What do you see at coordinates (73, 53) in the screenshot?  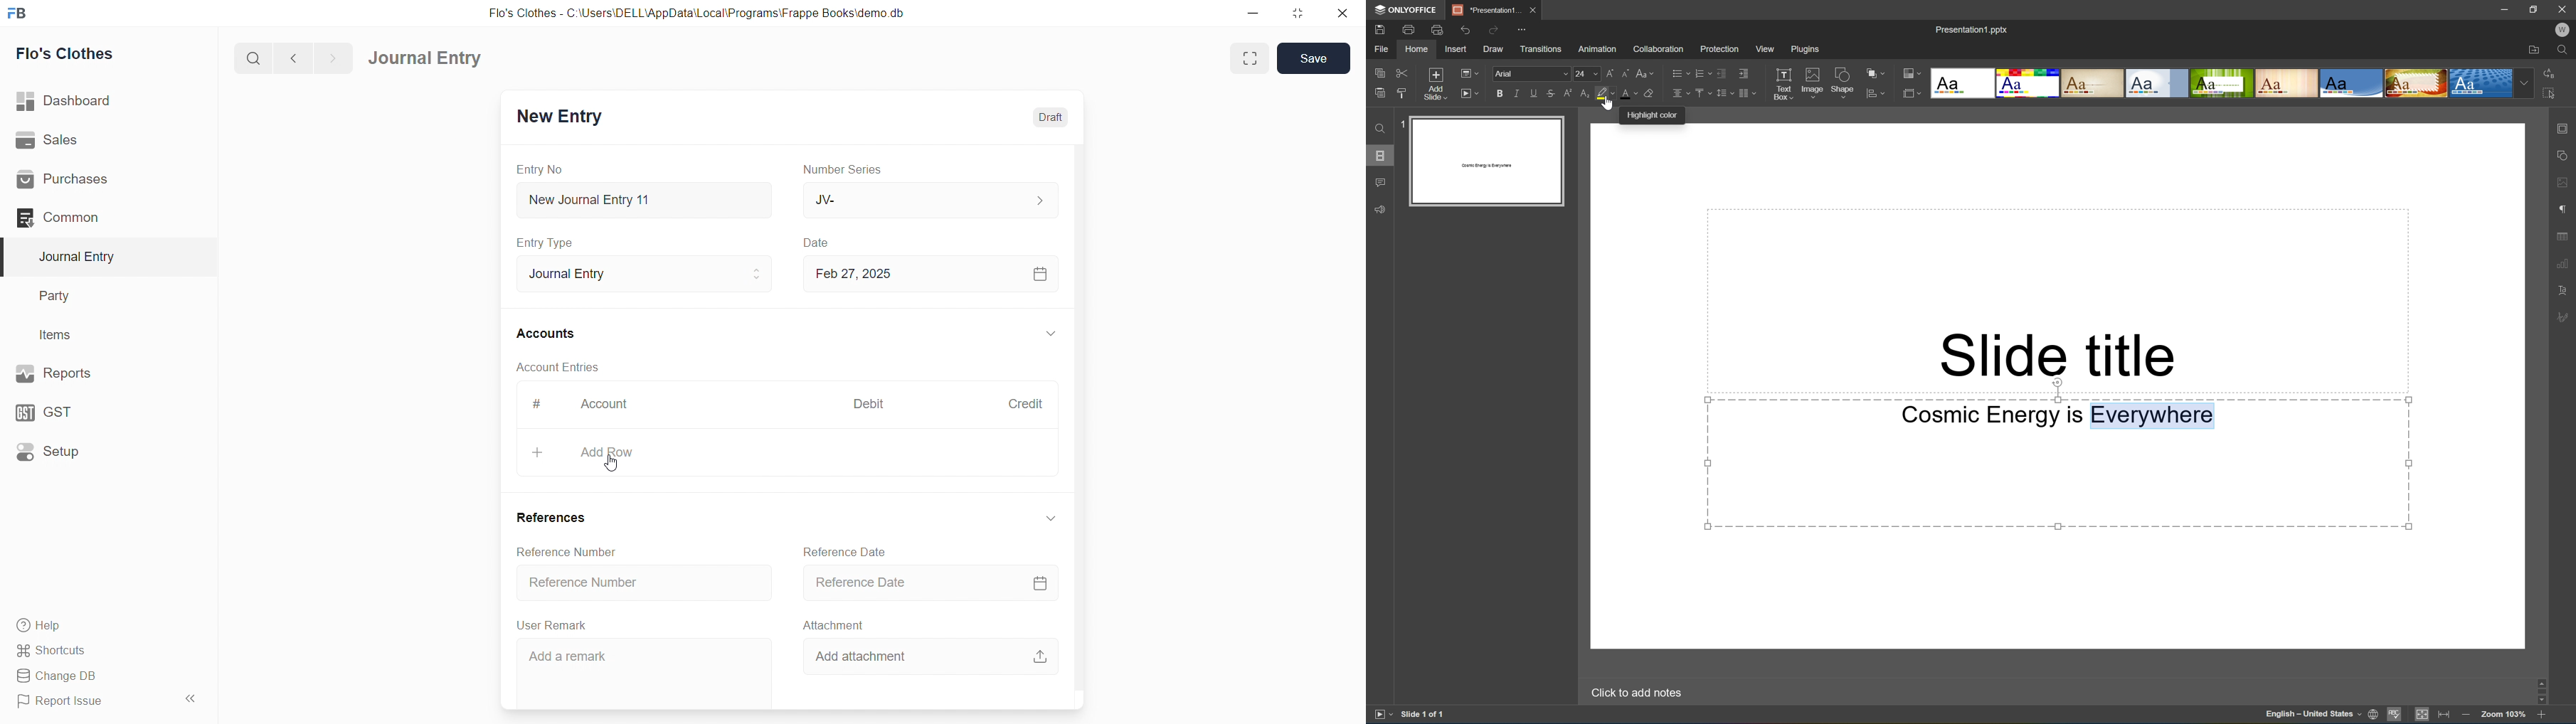 I see `Flo's Clothes` at bounding box center [73, 53].